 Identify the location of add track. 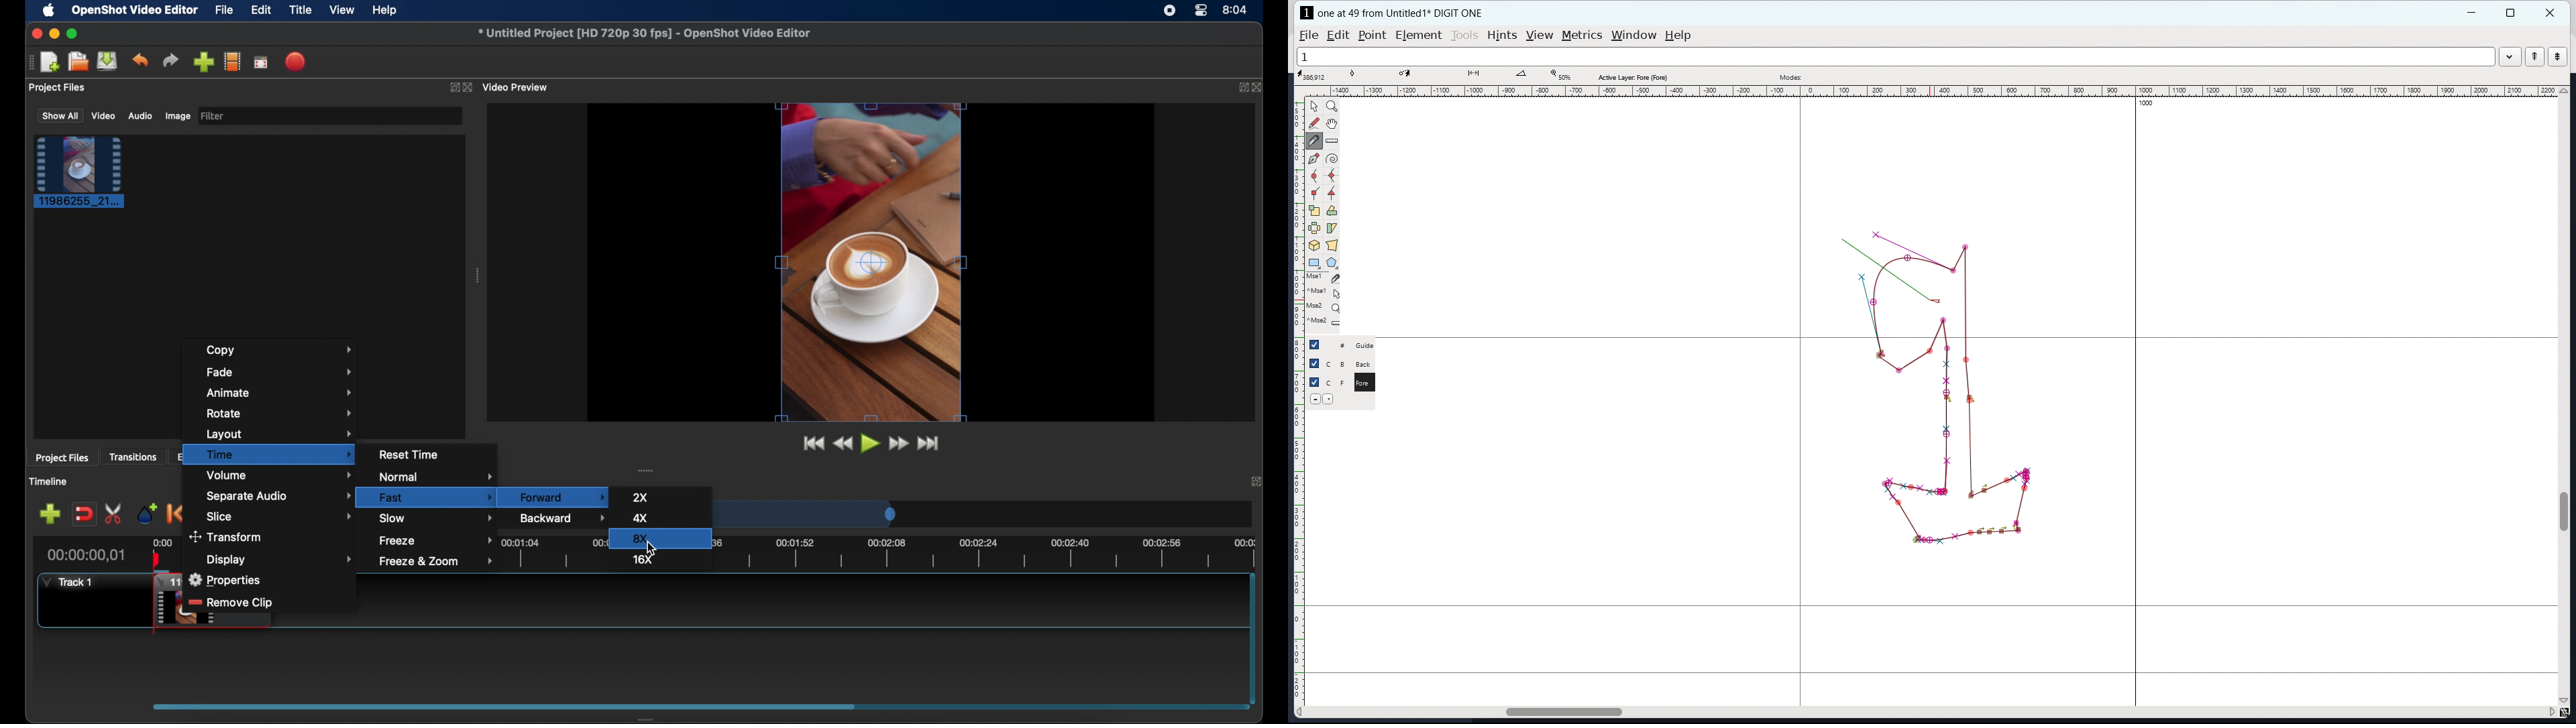
(50, 514).